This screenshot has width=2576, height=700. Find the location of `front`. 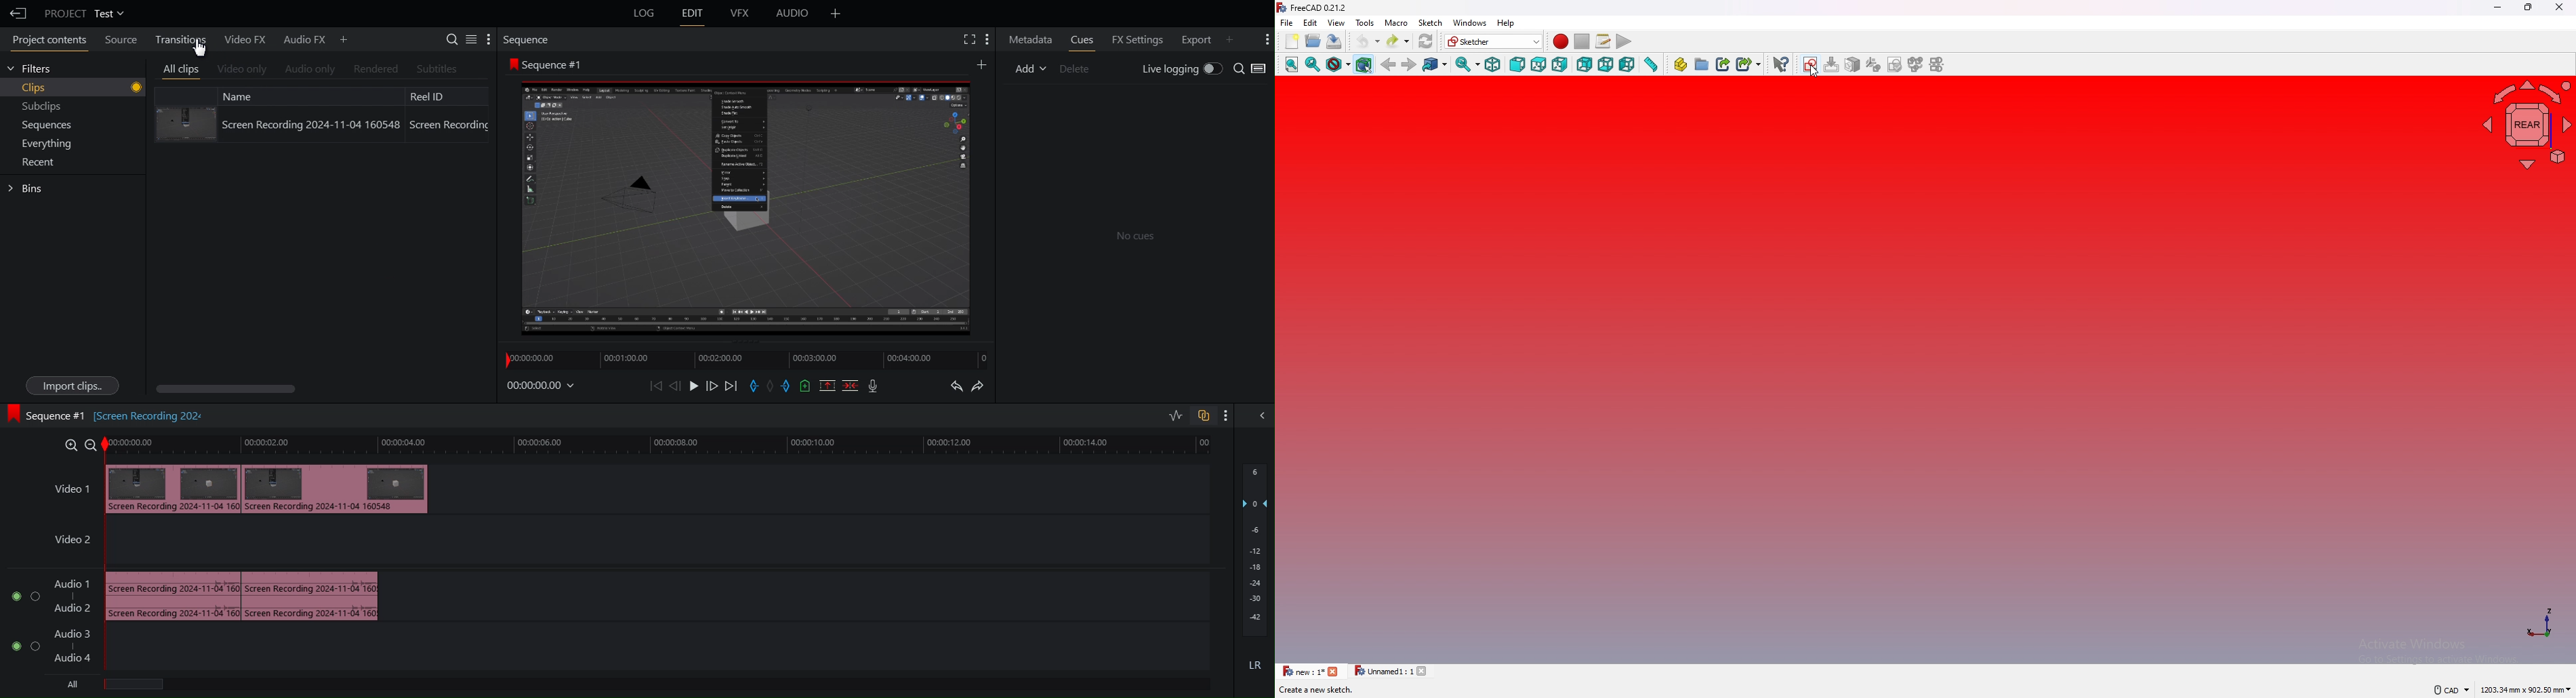

front is located at coordinates (1516, 65).